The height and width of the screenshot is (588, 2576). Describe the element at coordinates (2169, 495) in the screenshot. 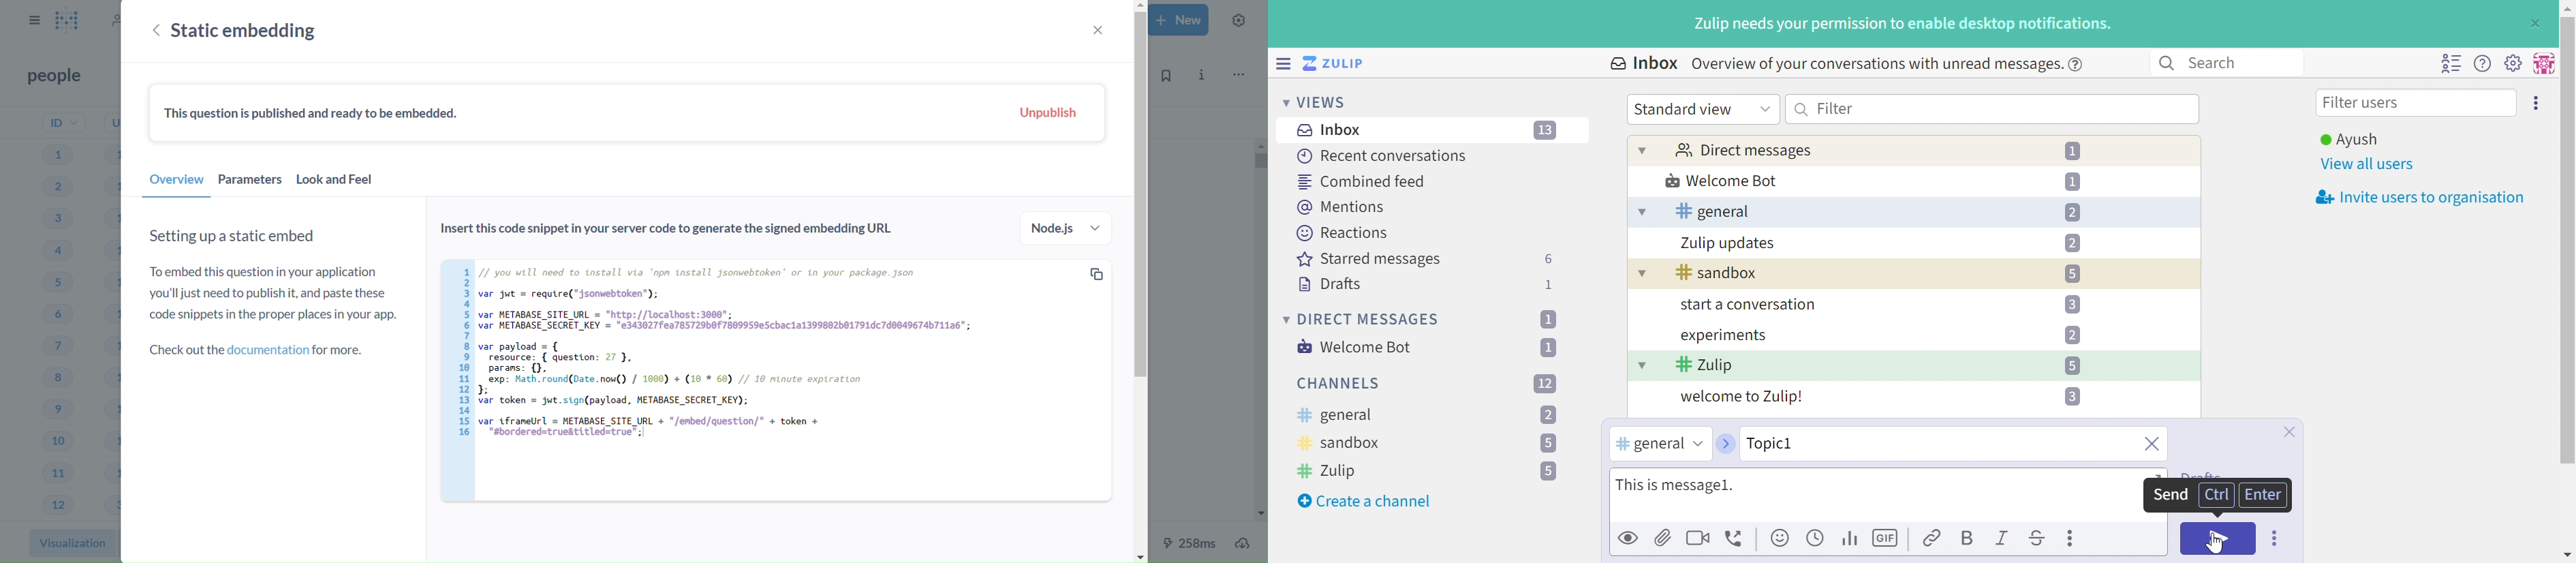

I see `Send` at that location.